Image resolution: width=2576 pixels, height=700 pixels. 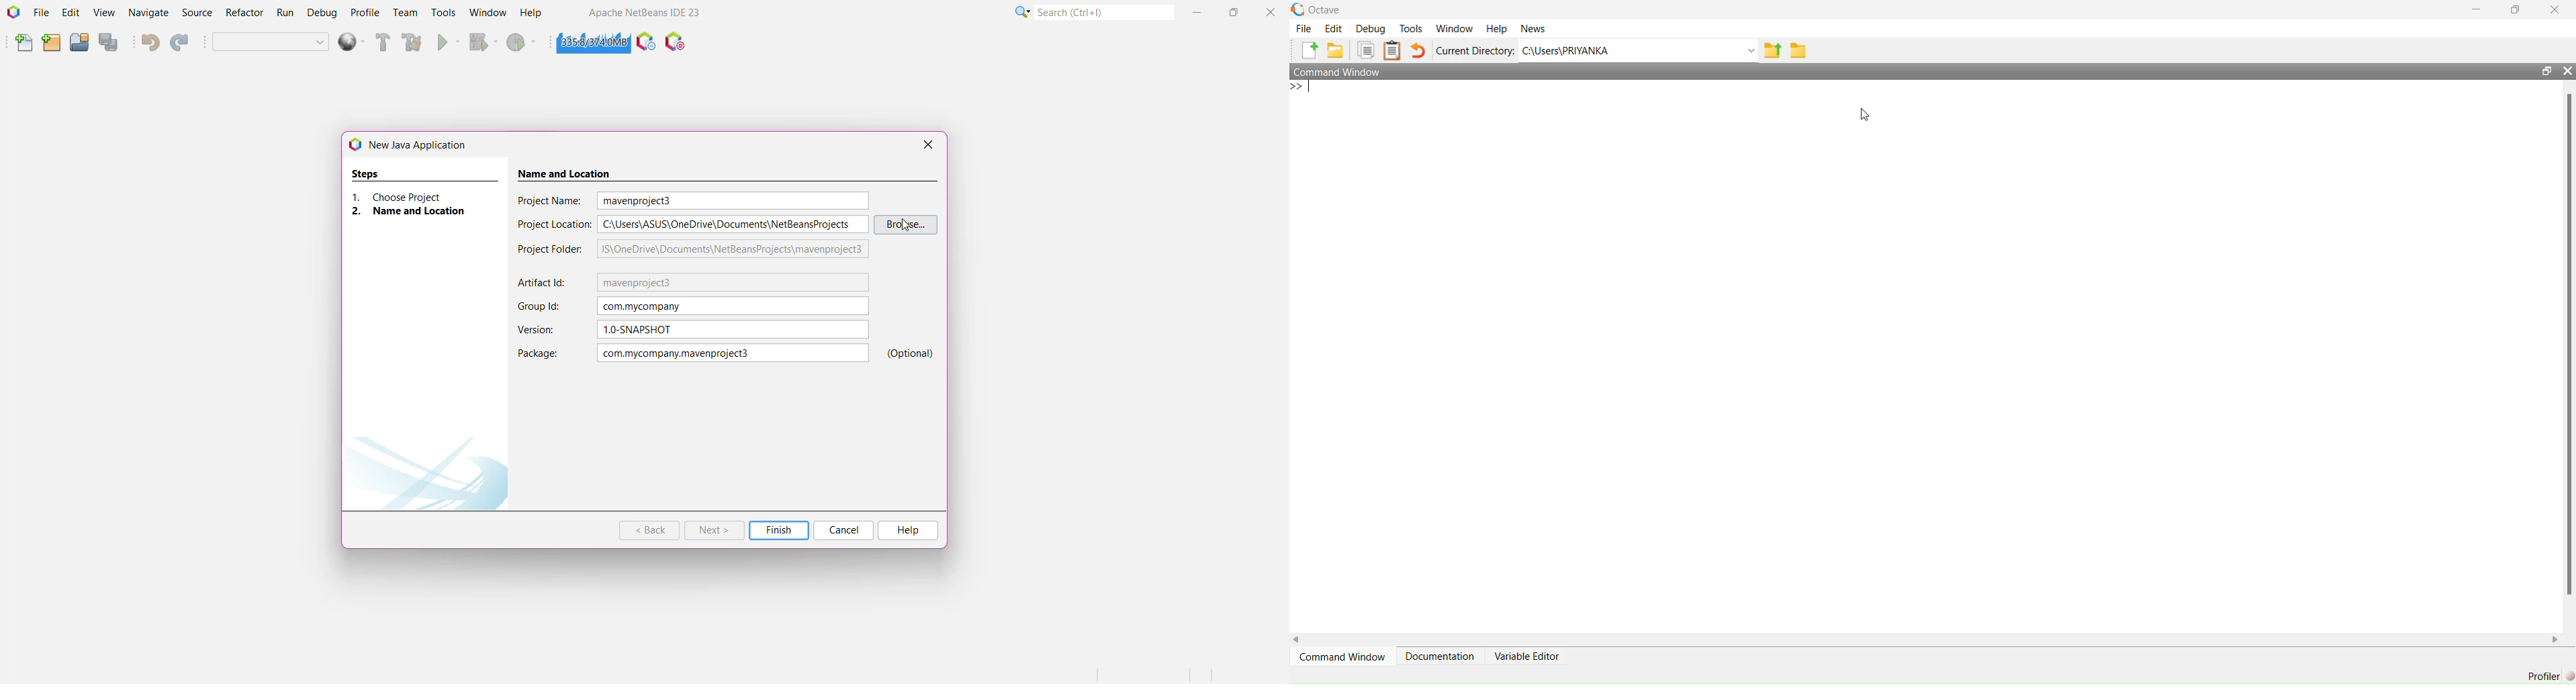 What do you see at coordinates (1566, 52) in the screenshot?
I see `C:\Users\PRIYANKA` at bounding box center [1566, 52].